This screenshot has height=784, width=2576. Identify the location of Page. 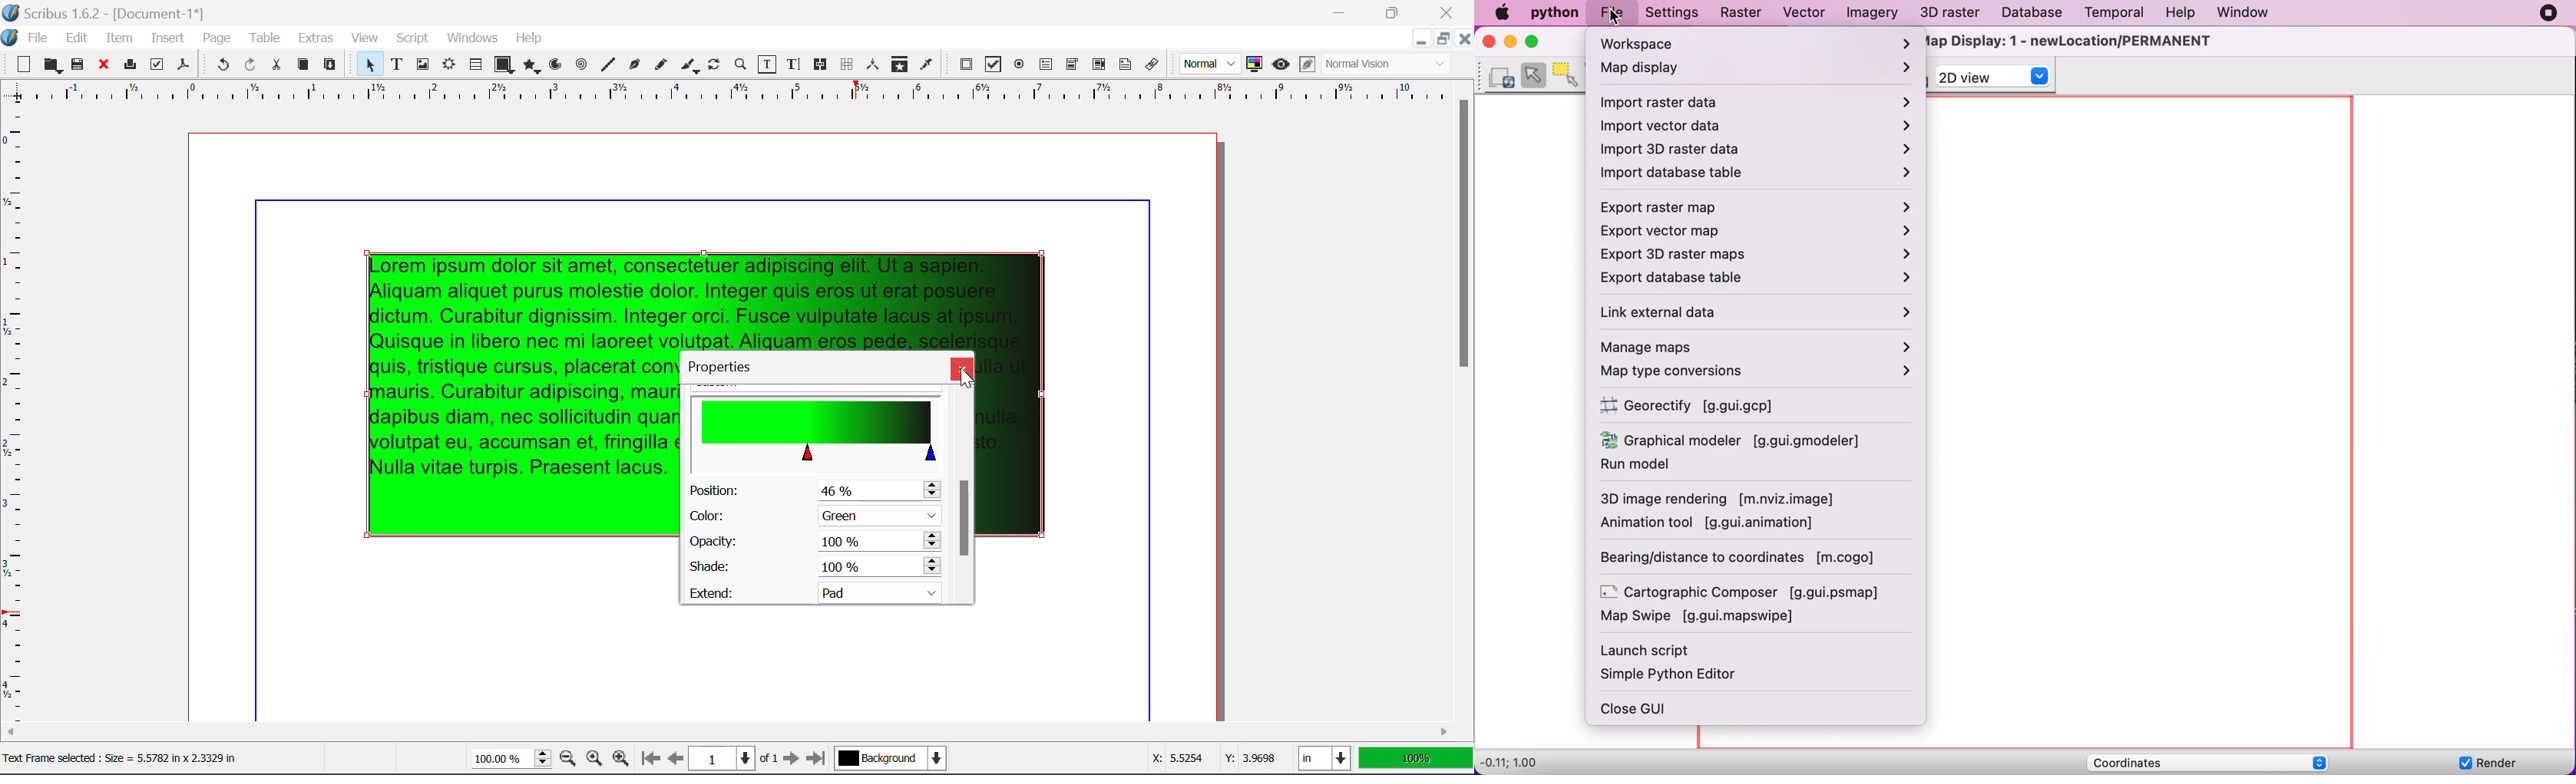
(216, 39).